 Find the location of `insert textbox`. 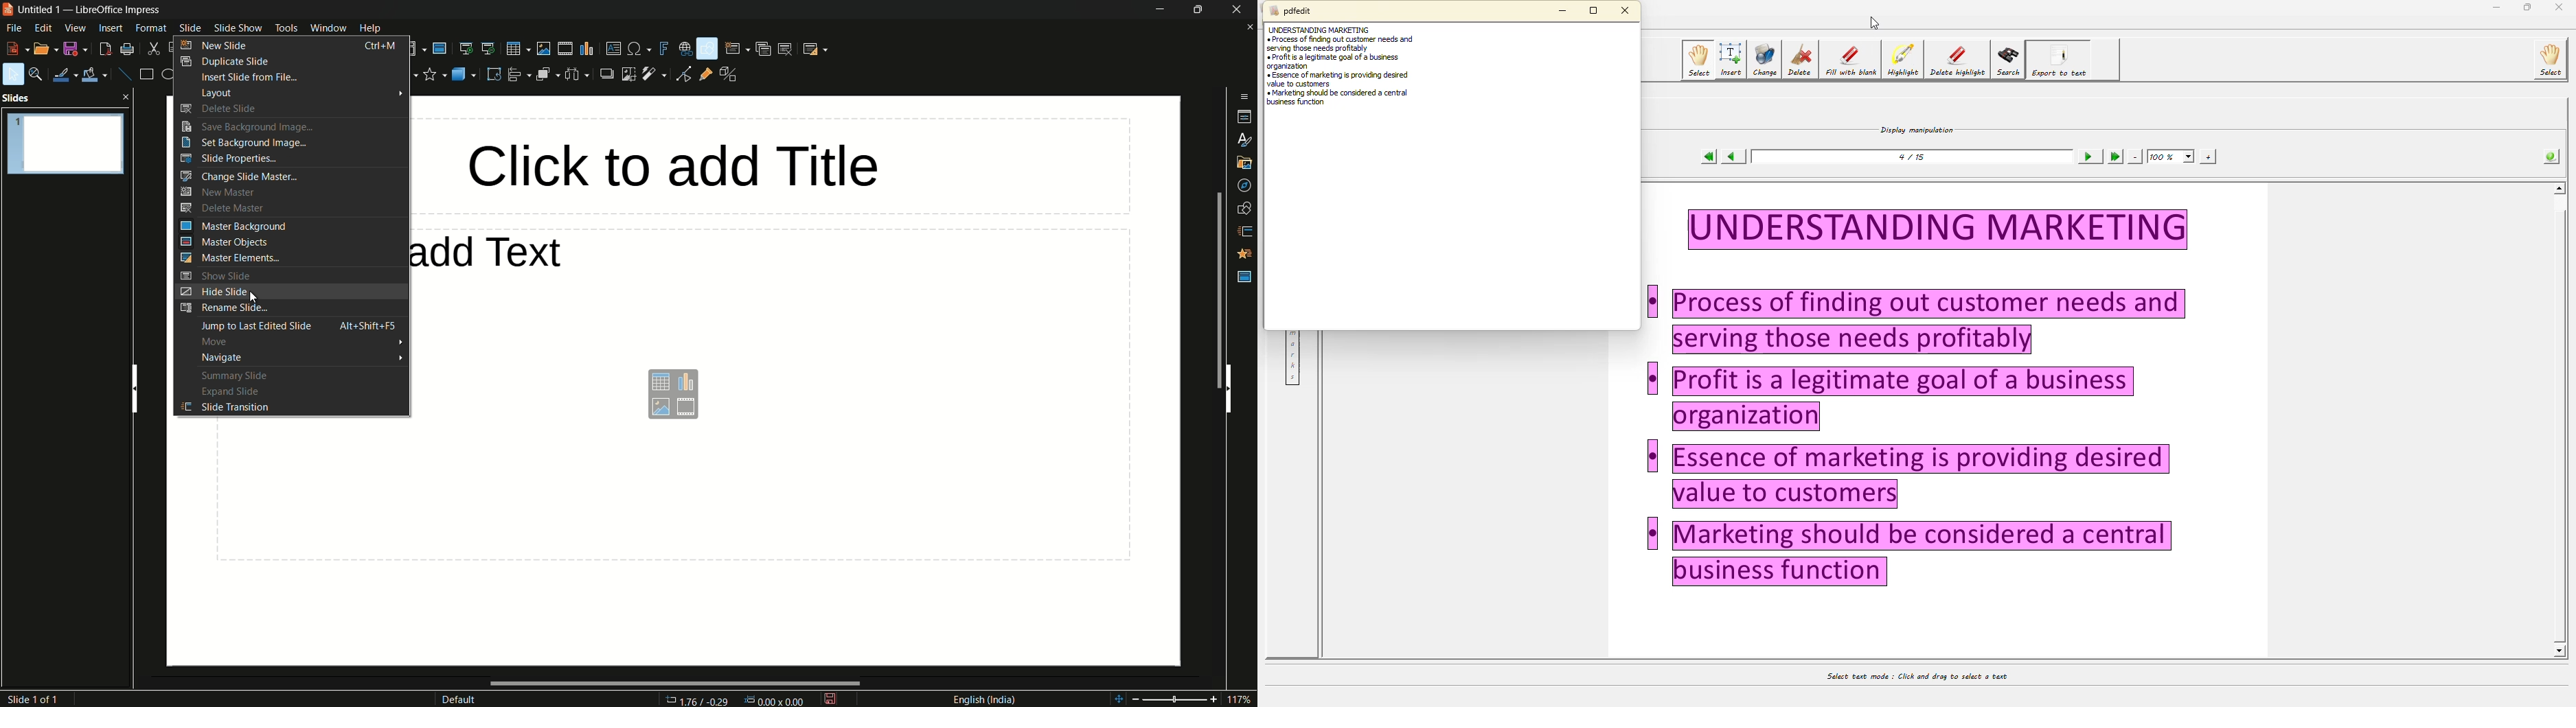

insert textbox is located at coordinates (613, 48).